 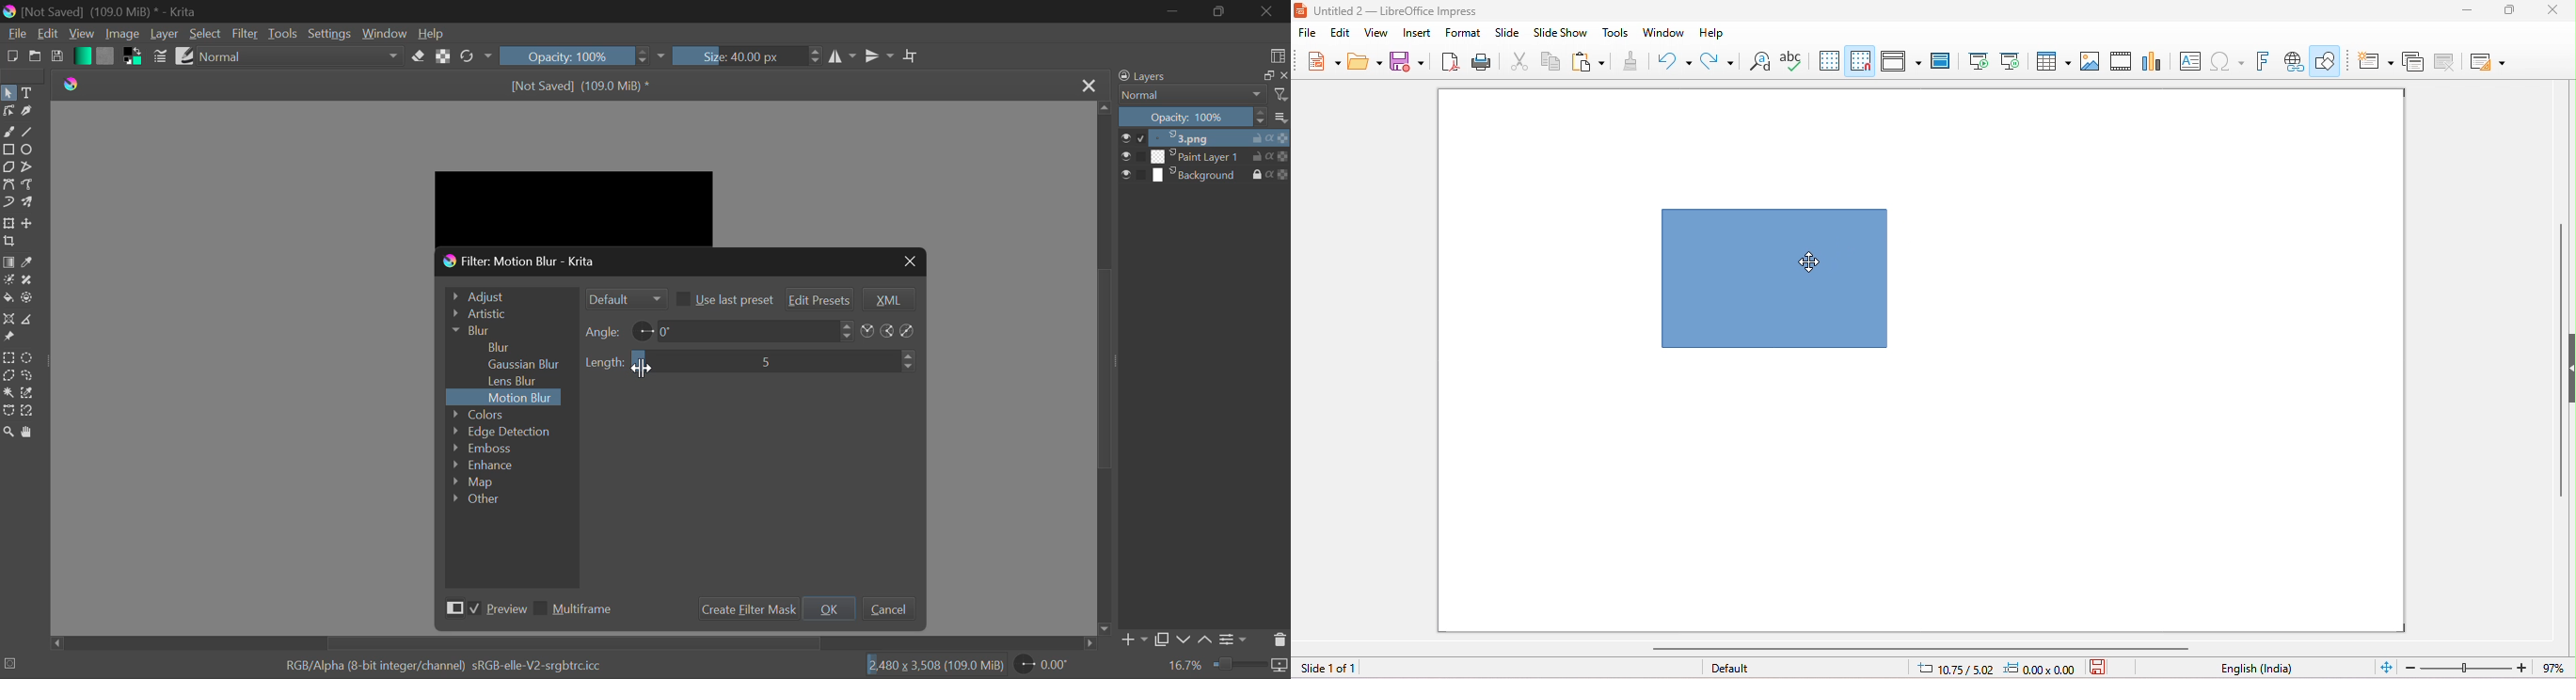 What do you see at coordinates (1236, 638) in the screenshot?
I see `Settings` at bounding box center [1236, 638].